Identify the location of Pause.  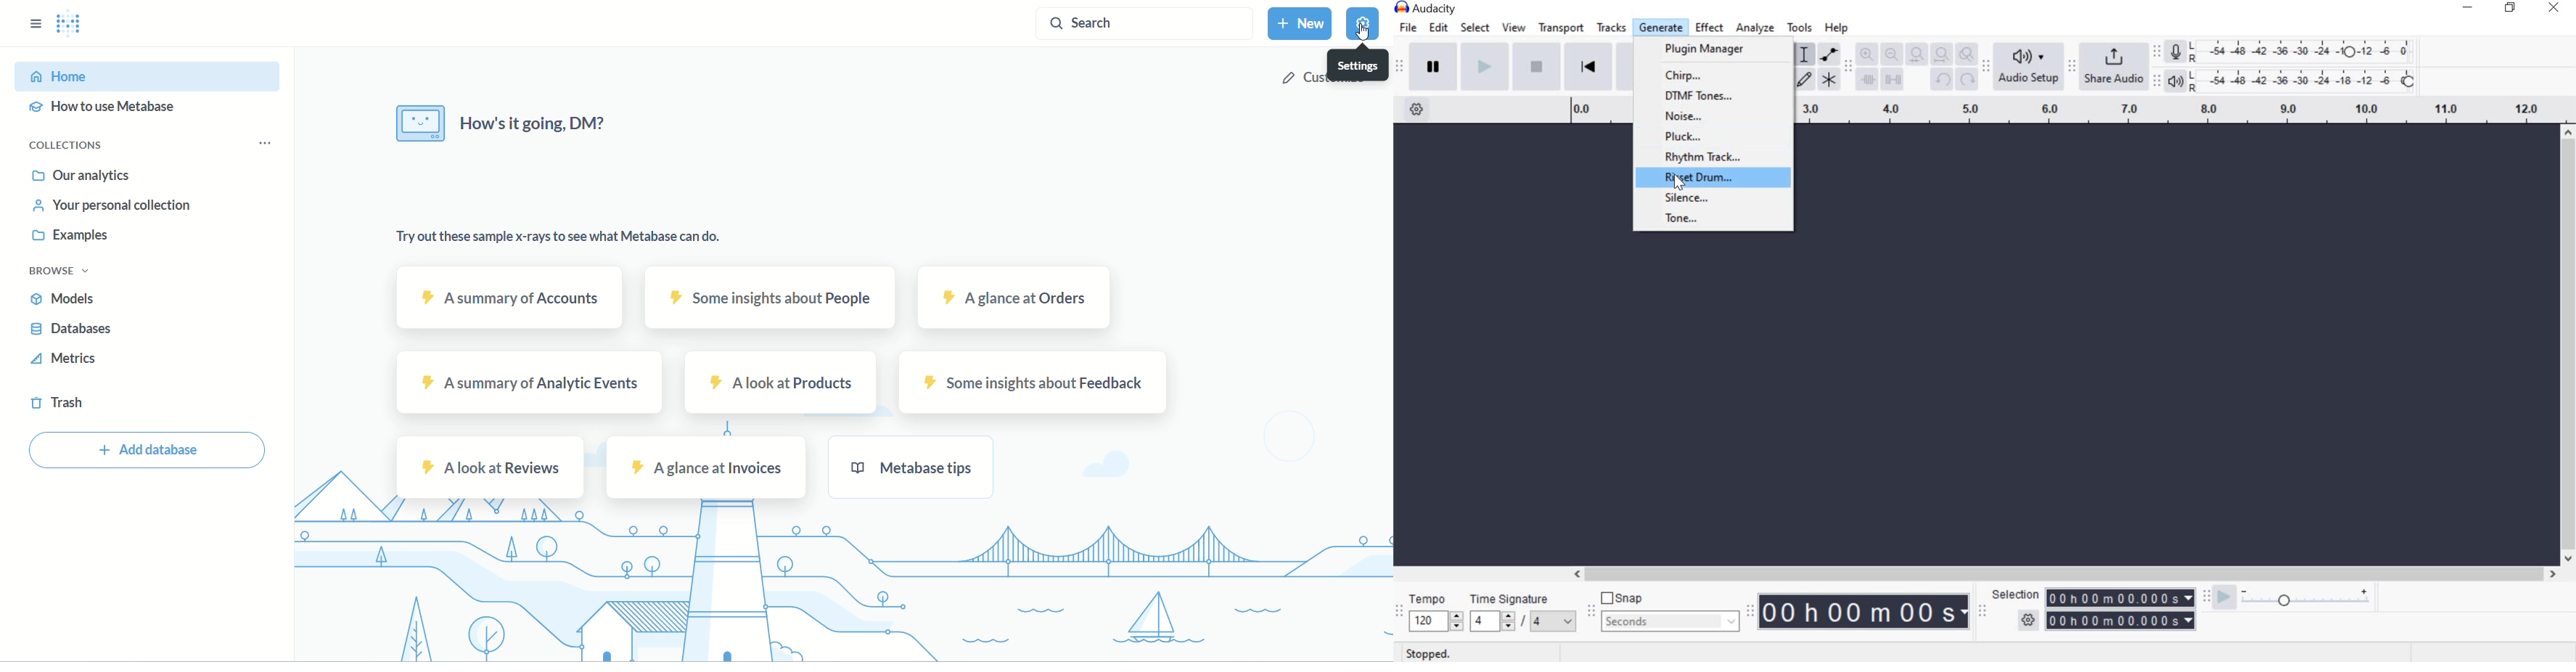
(1433, 65).